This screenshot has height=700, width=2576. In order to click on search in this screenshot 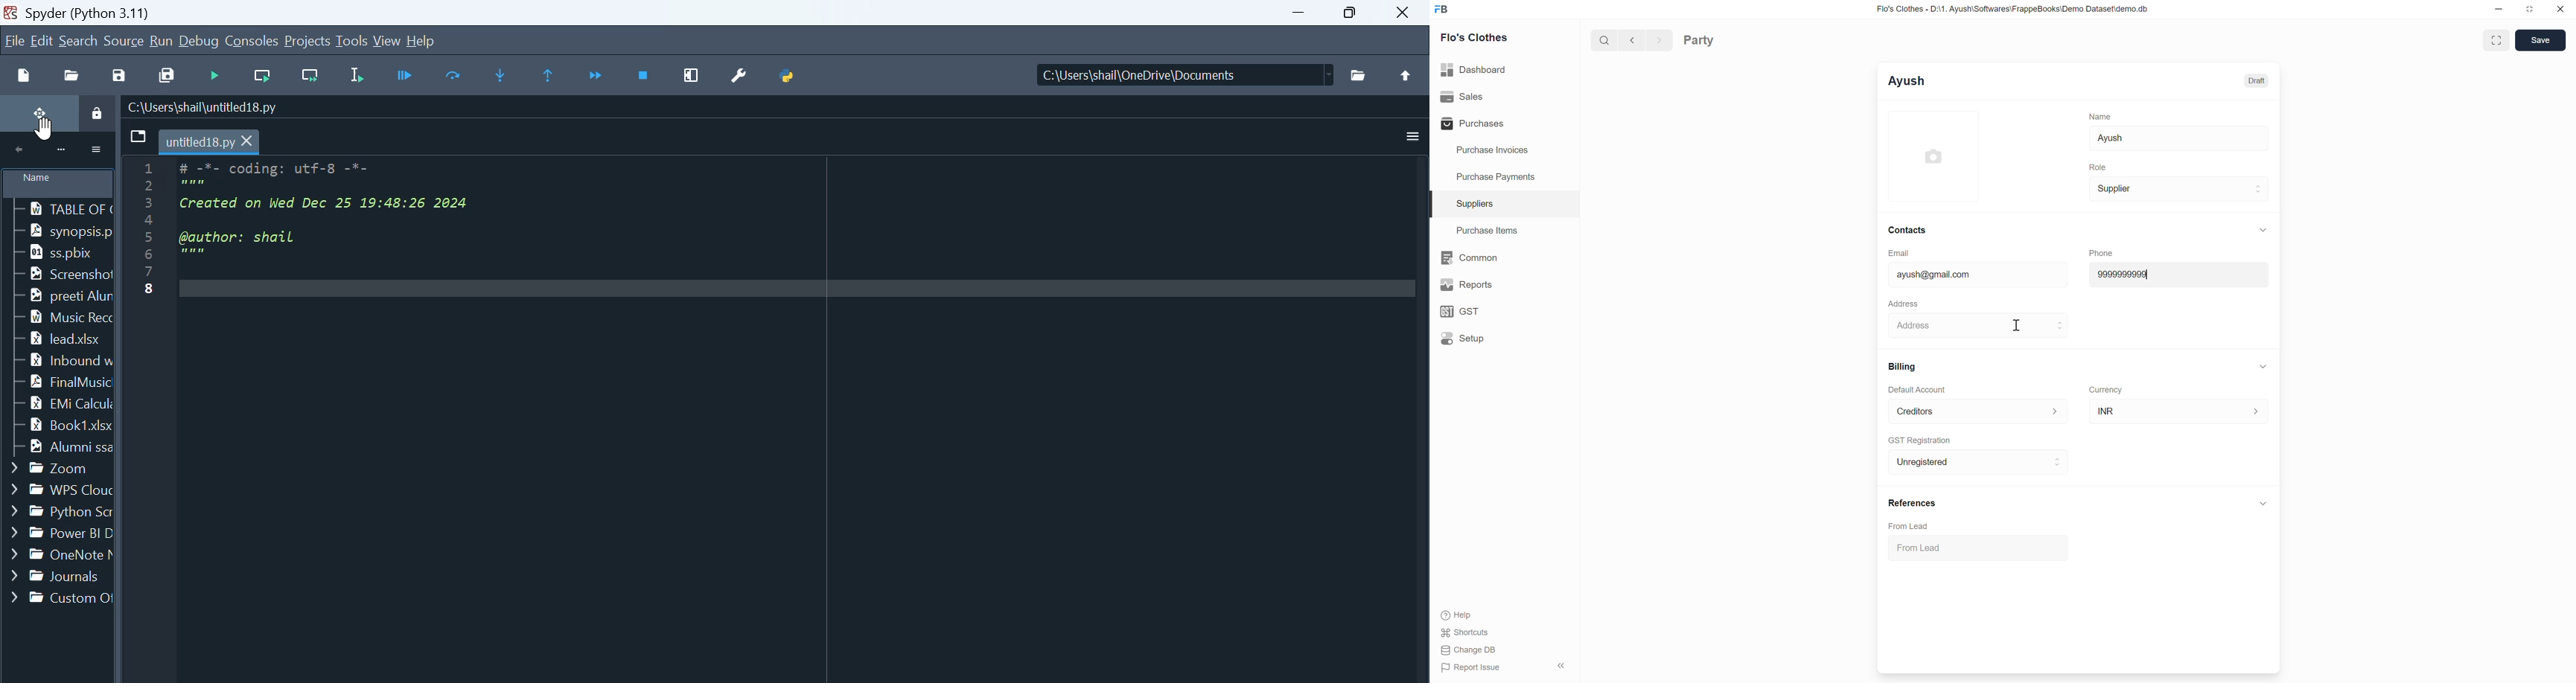, I will do `click(80, 40)`.